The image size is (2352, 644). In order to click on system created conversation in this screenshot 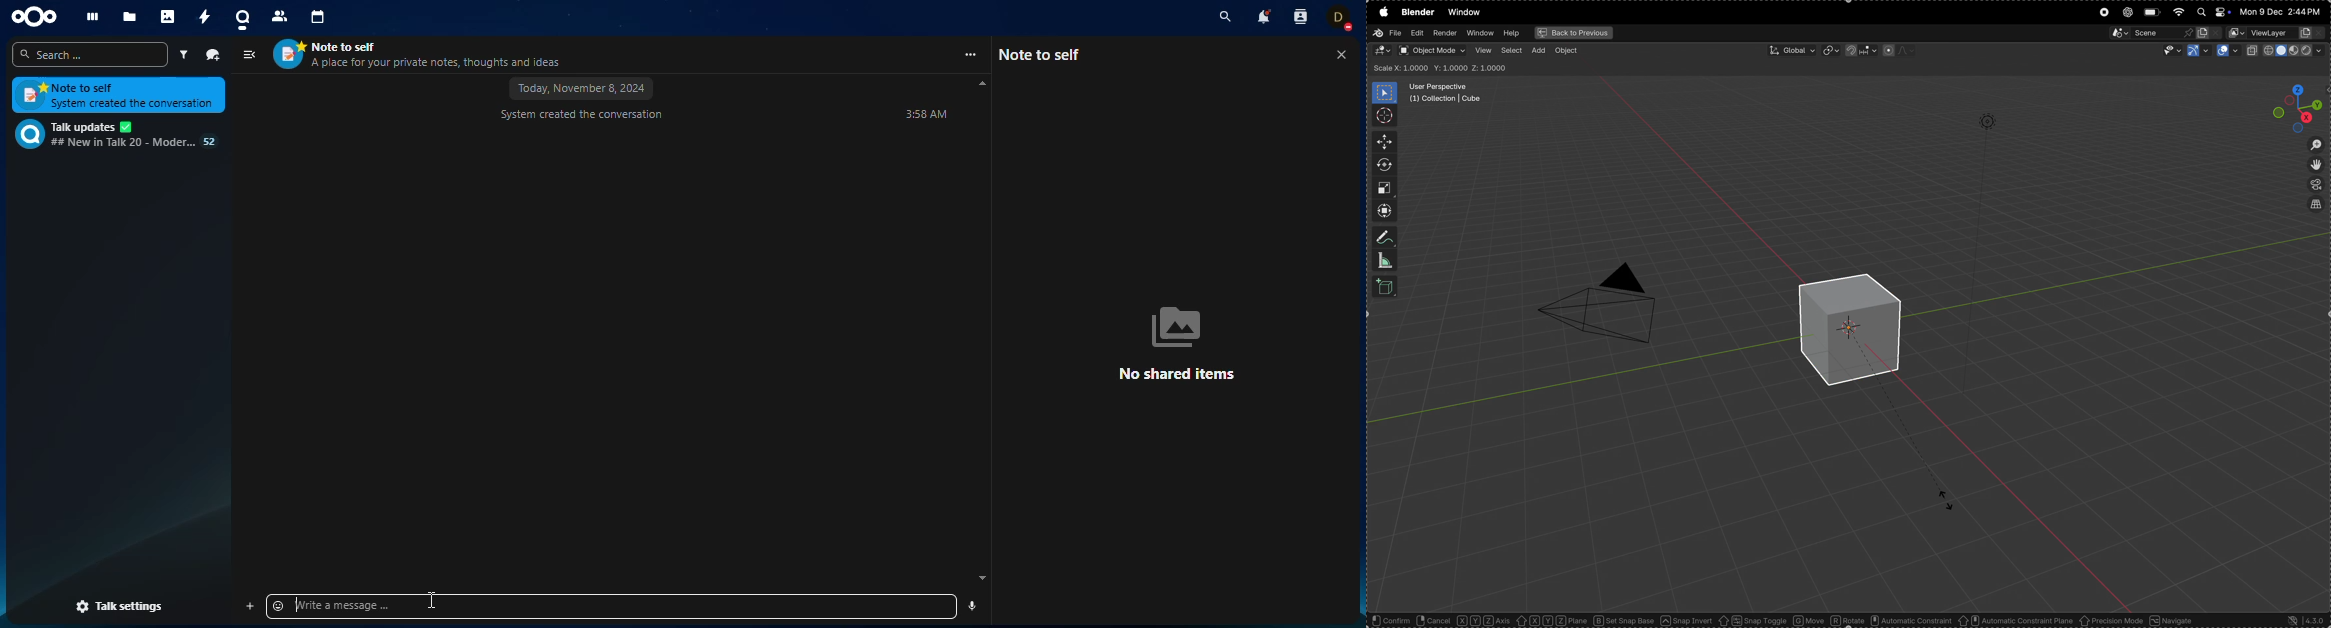, I will do `click(582, 116)`.